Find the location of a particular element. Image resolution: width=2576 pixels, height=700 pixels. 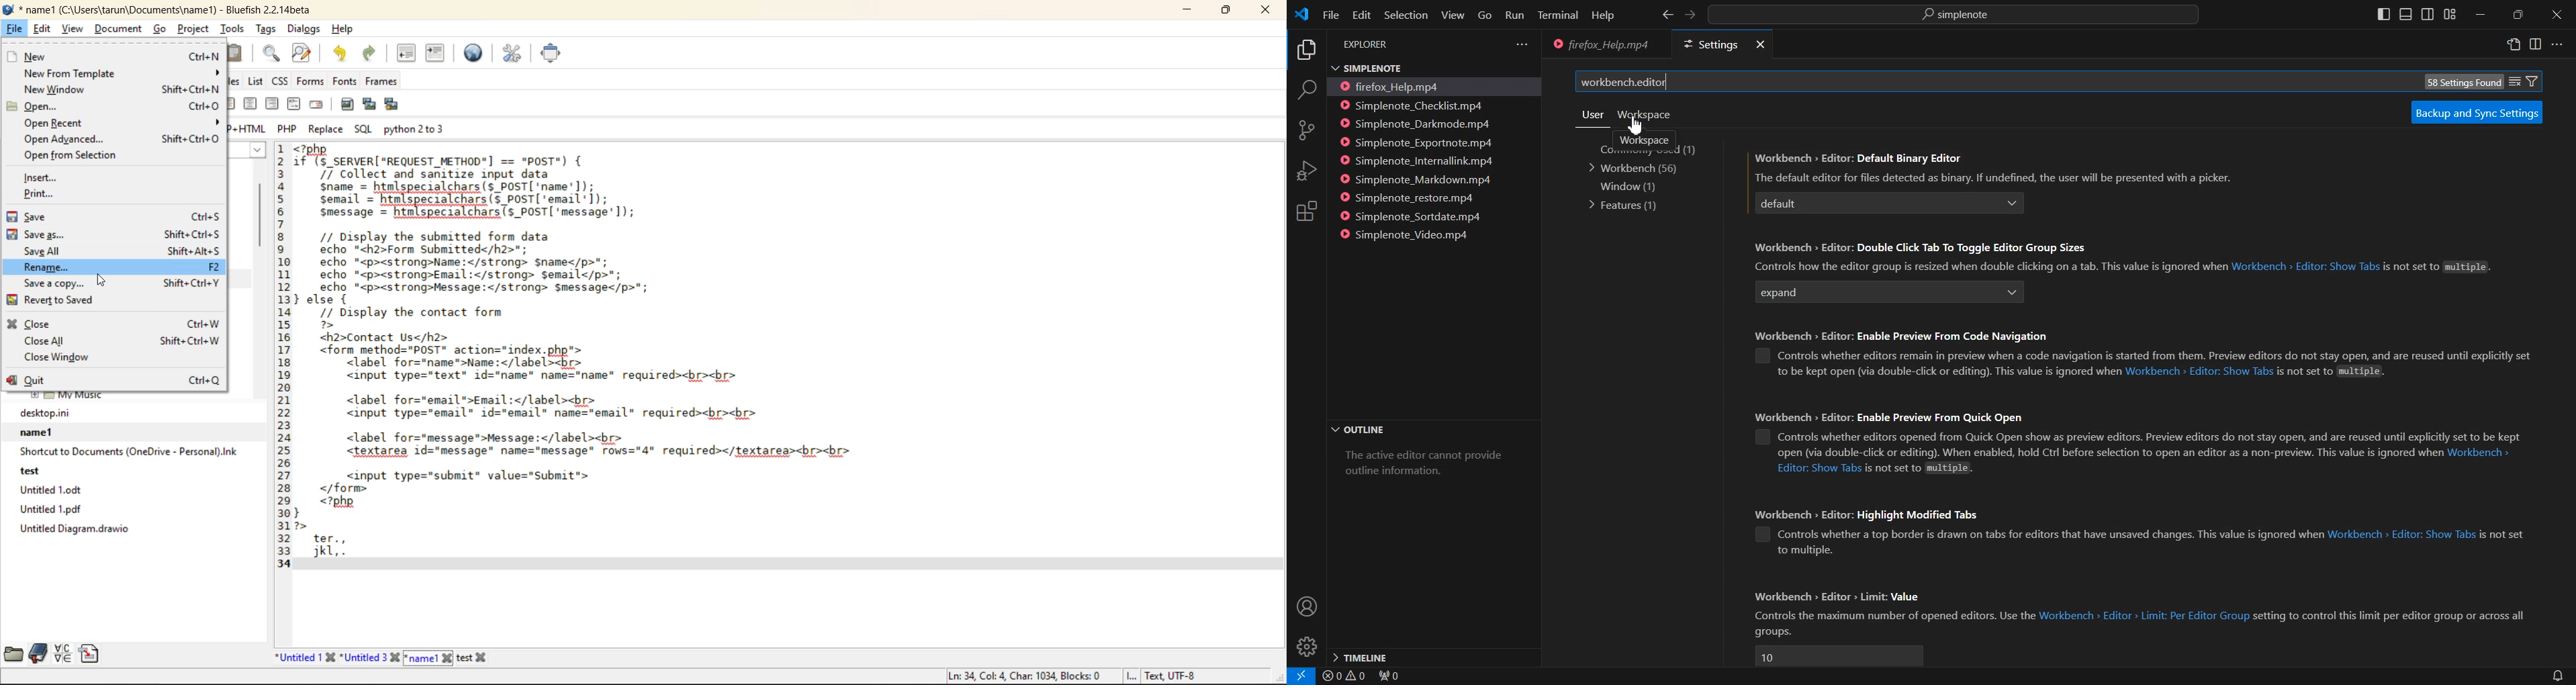

insert thumbnail is located at coordinates (369, 103).